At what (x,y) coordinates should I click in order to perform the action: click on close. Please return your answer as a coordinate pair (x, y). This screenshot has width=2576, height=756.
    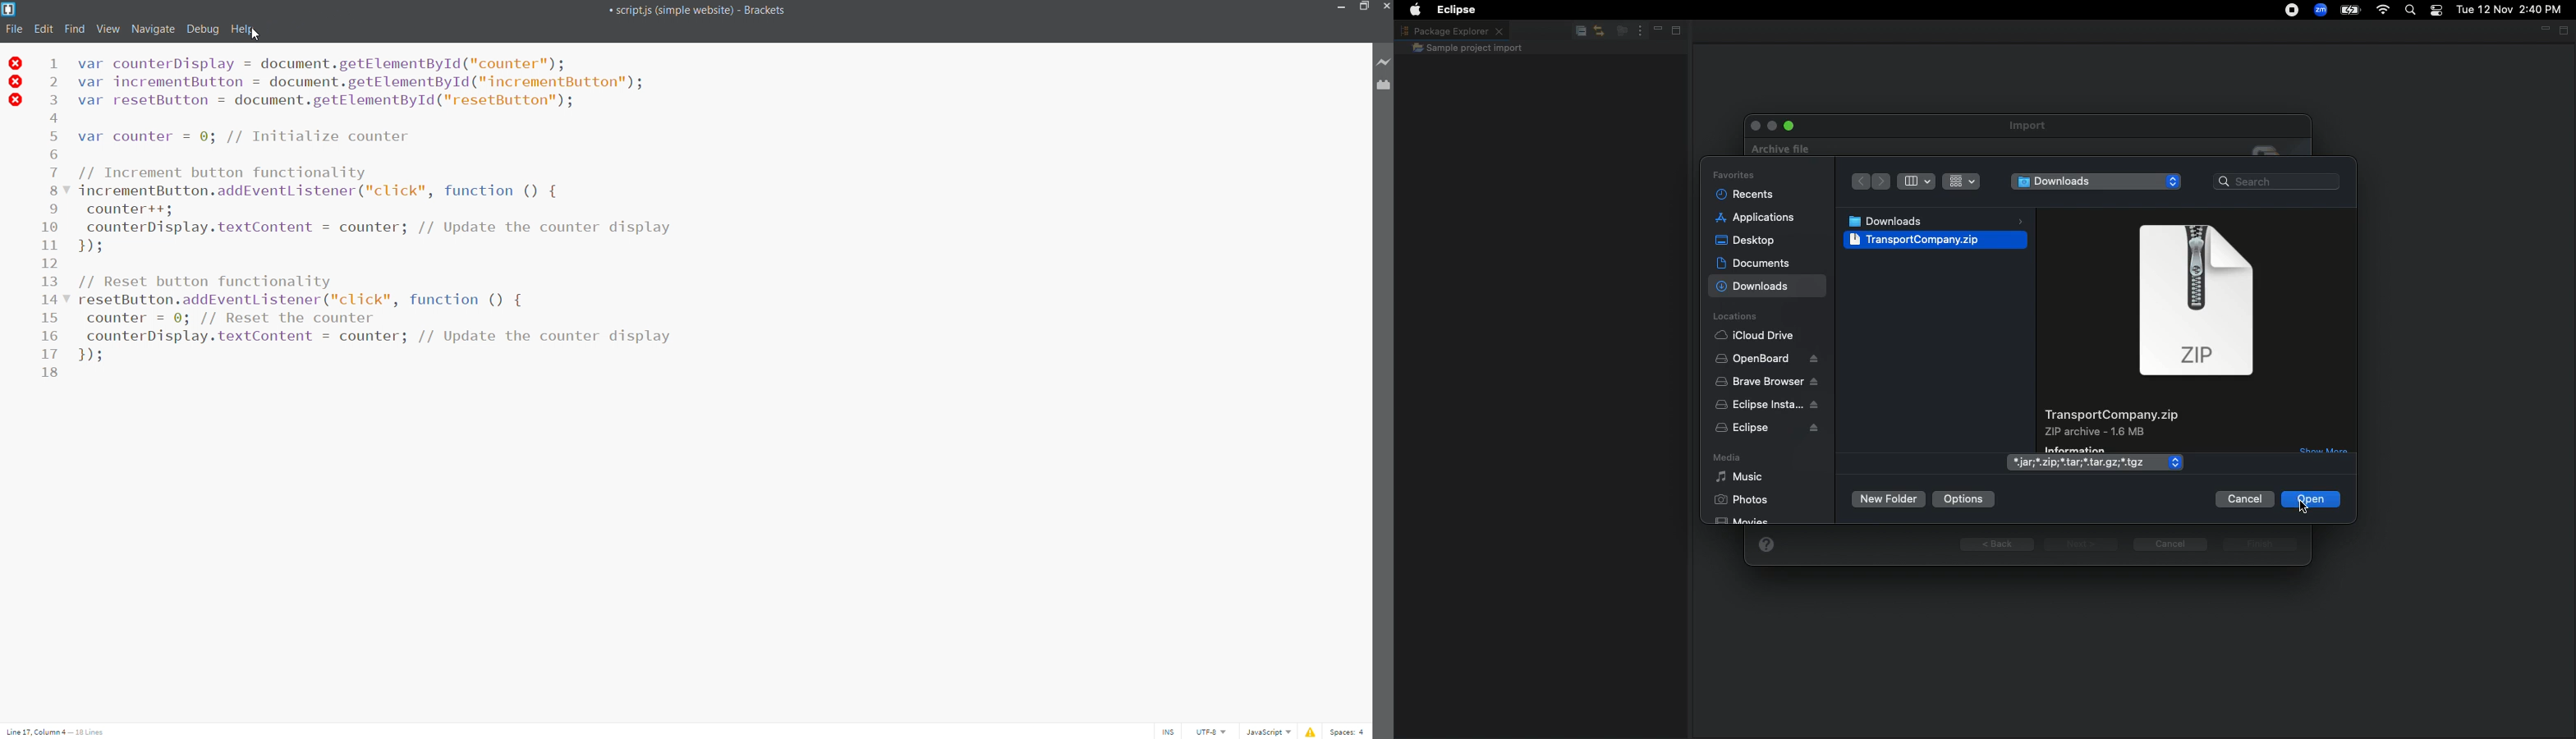
    Looking at the image, I should click on (1384, 7).